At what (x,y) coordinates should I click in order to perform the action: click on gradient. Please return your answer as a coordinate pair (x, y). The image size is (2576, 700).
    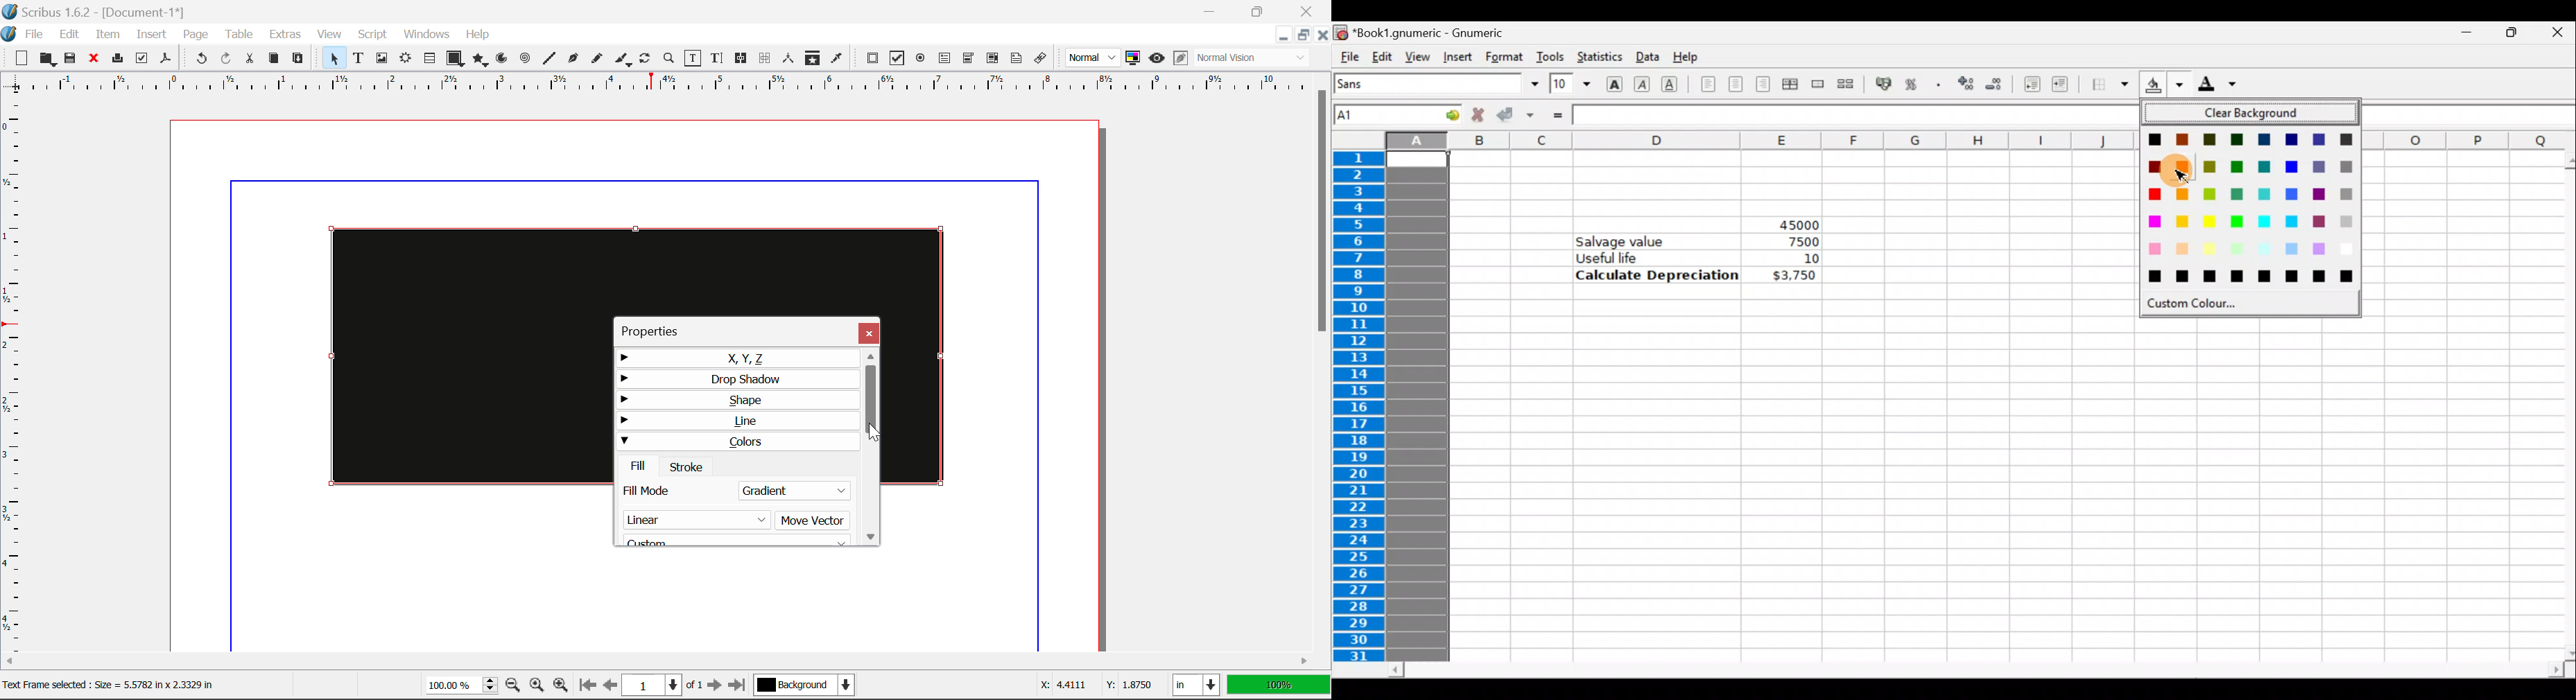
    Looking at the image, I should click on (794, 491).